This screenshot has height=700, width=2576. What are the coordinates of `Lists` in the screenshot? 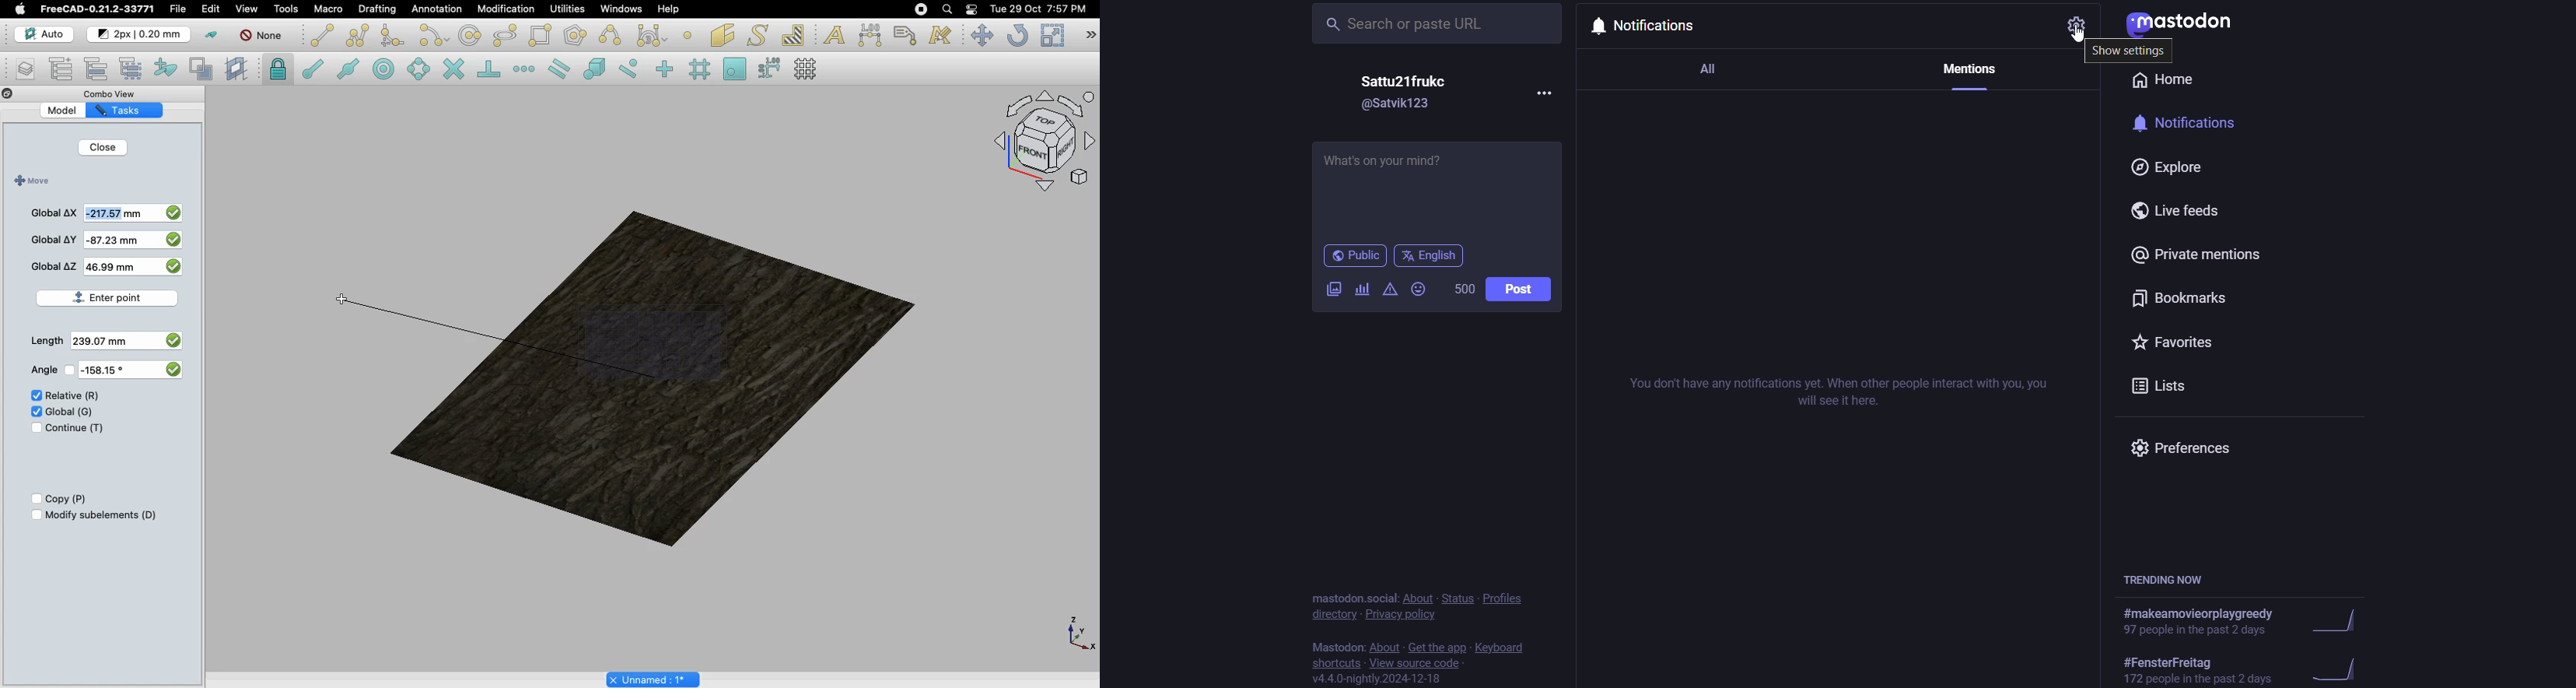 It's located at (2167, 385).